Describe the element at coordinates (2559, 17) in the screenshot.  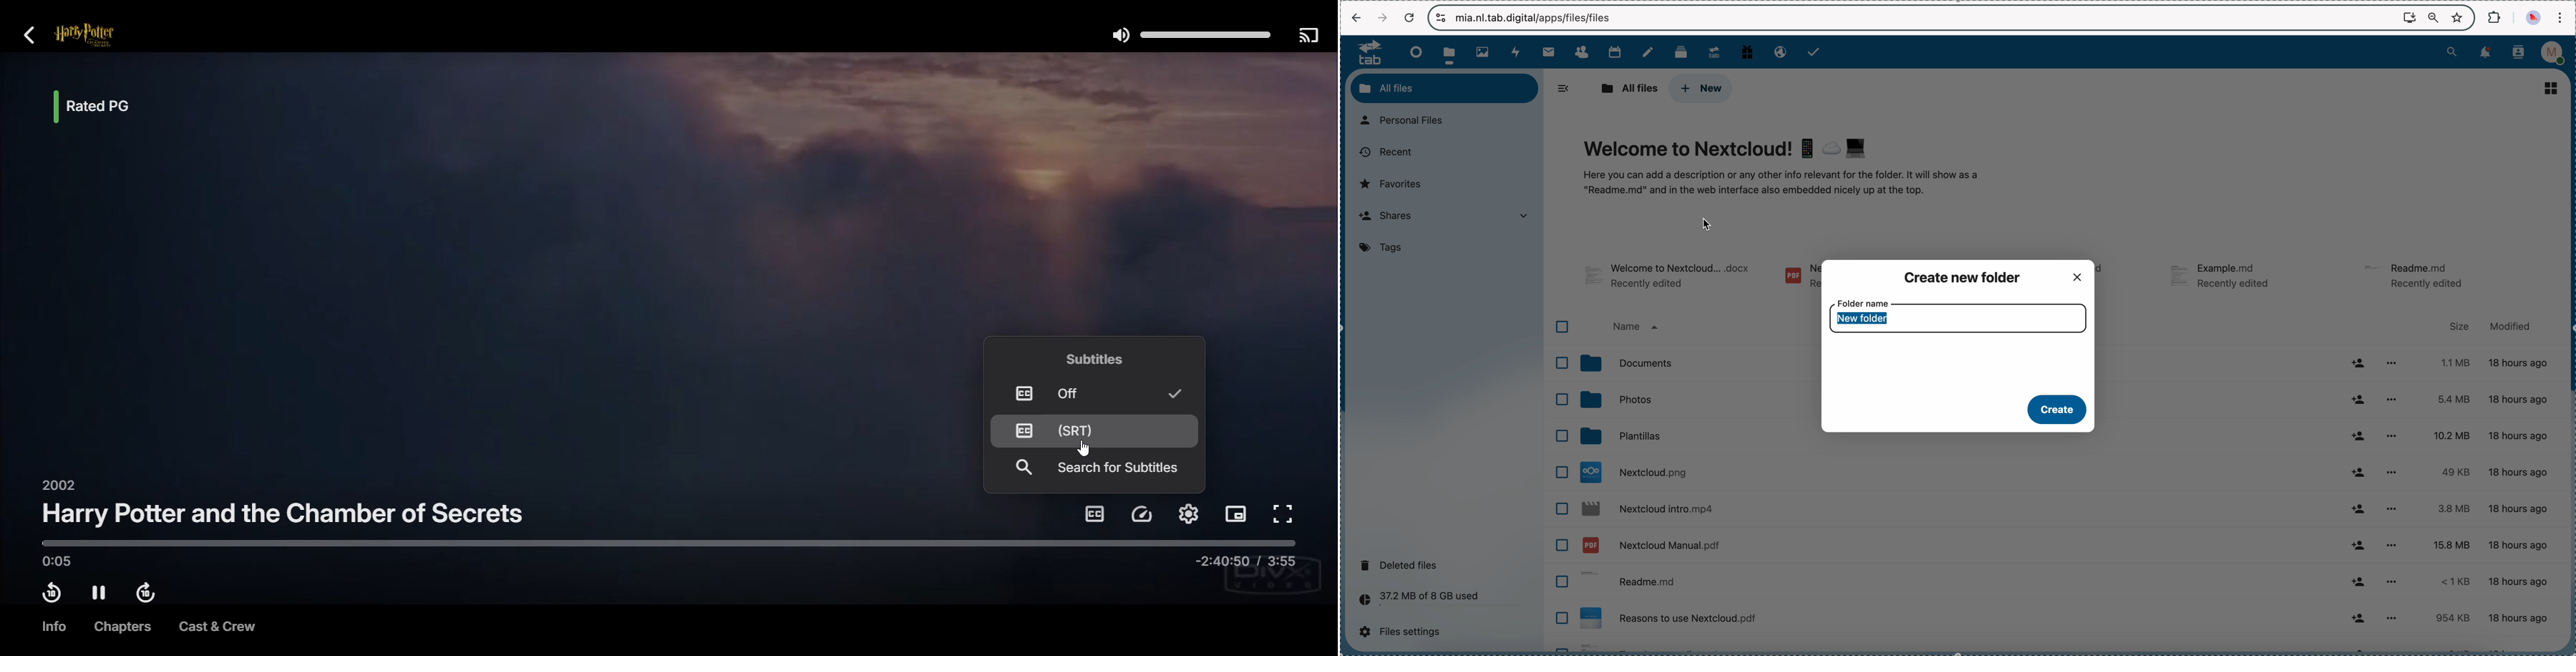
I see `customize and control Google Chrome` at that location.